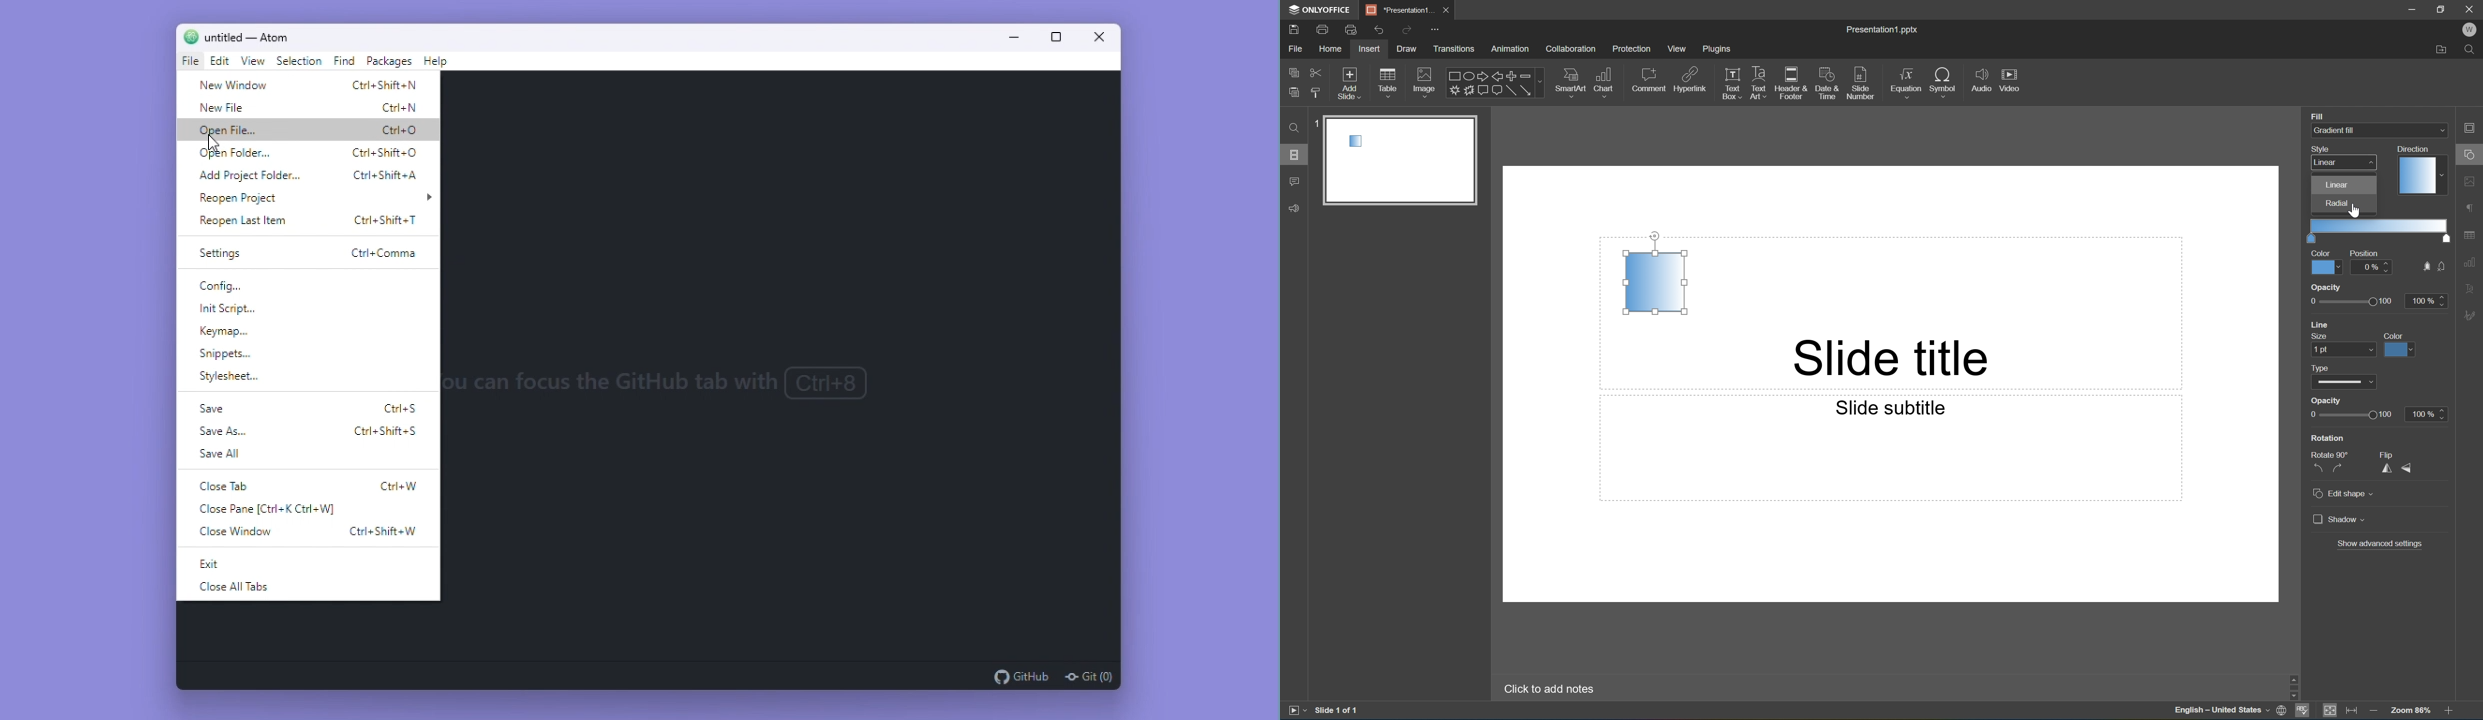 This screenshot has height=728, width=2492. Describe the element at coordinates (2473, 287) in the screenshot. I see `Text Art settings ` at that location.